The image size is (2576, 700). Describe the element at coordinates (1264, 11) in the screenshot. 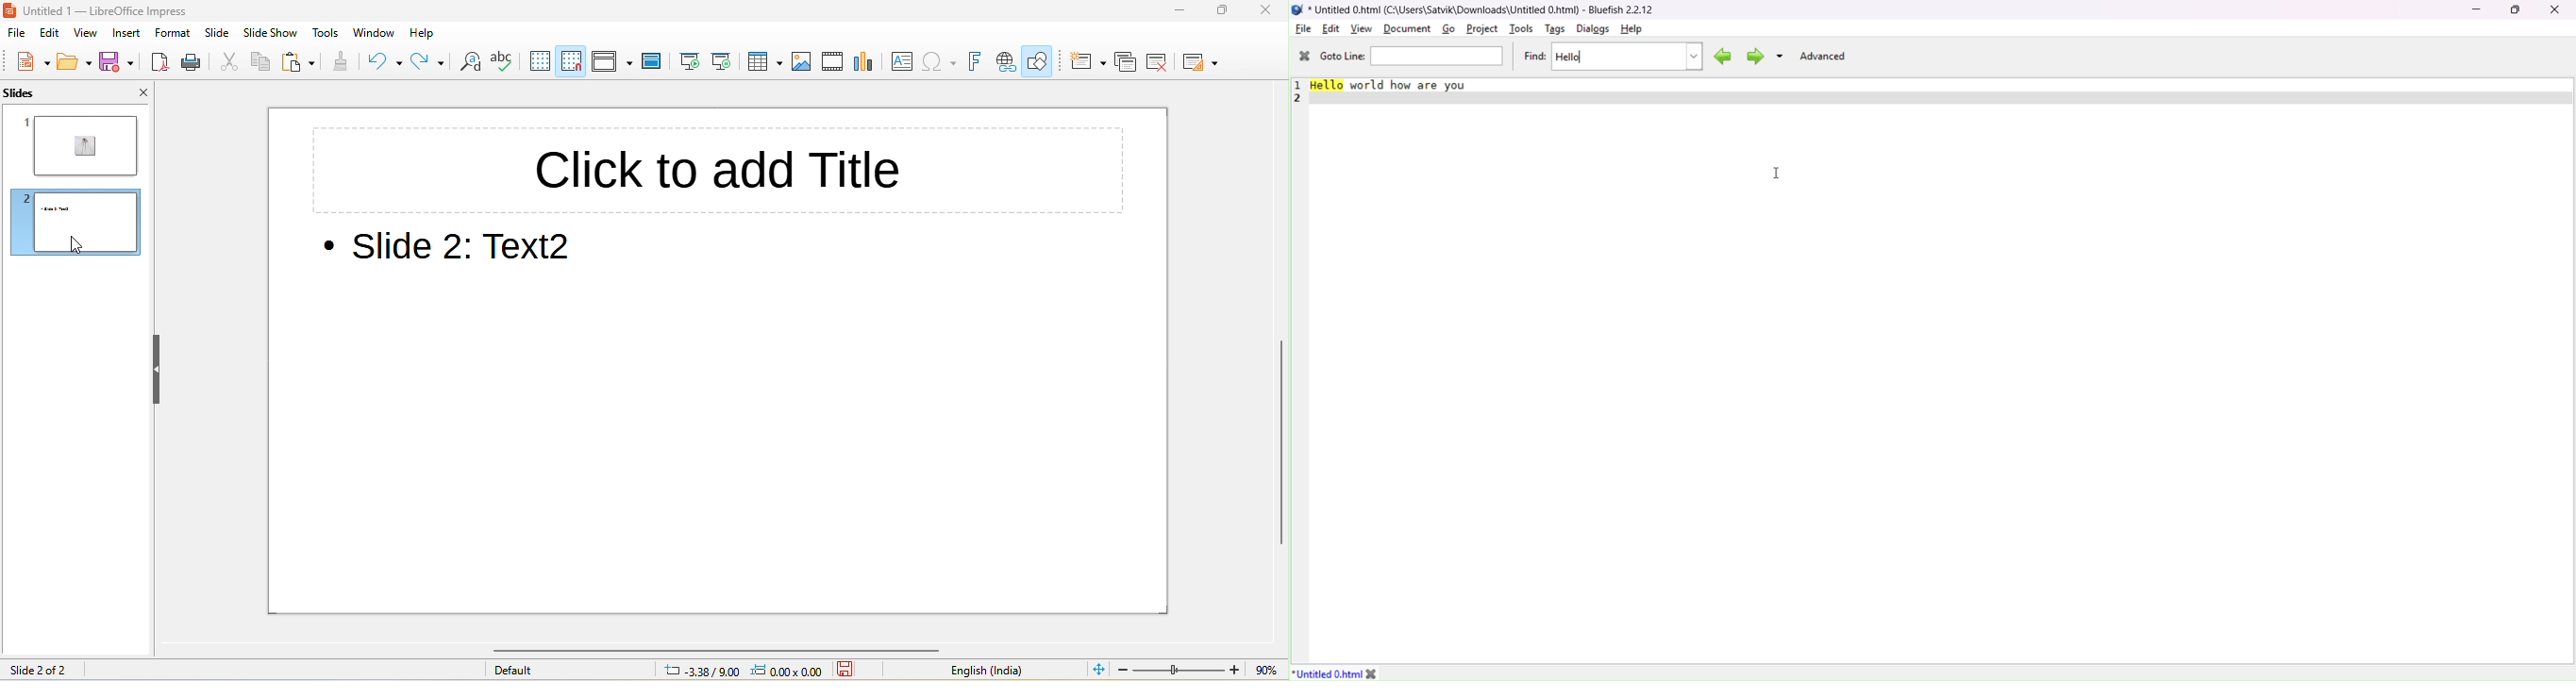

I see `close` at that location.